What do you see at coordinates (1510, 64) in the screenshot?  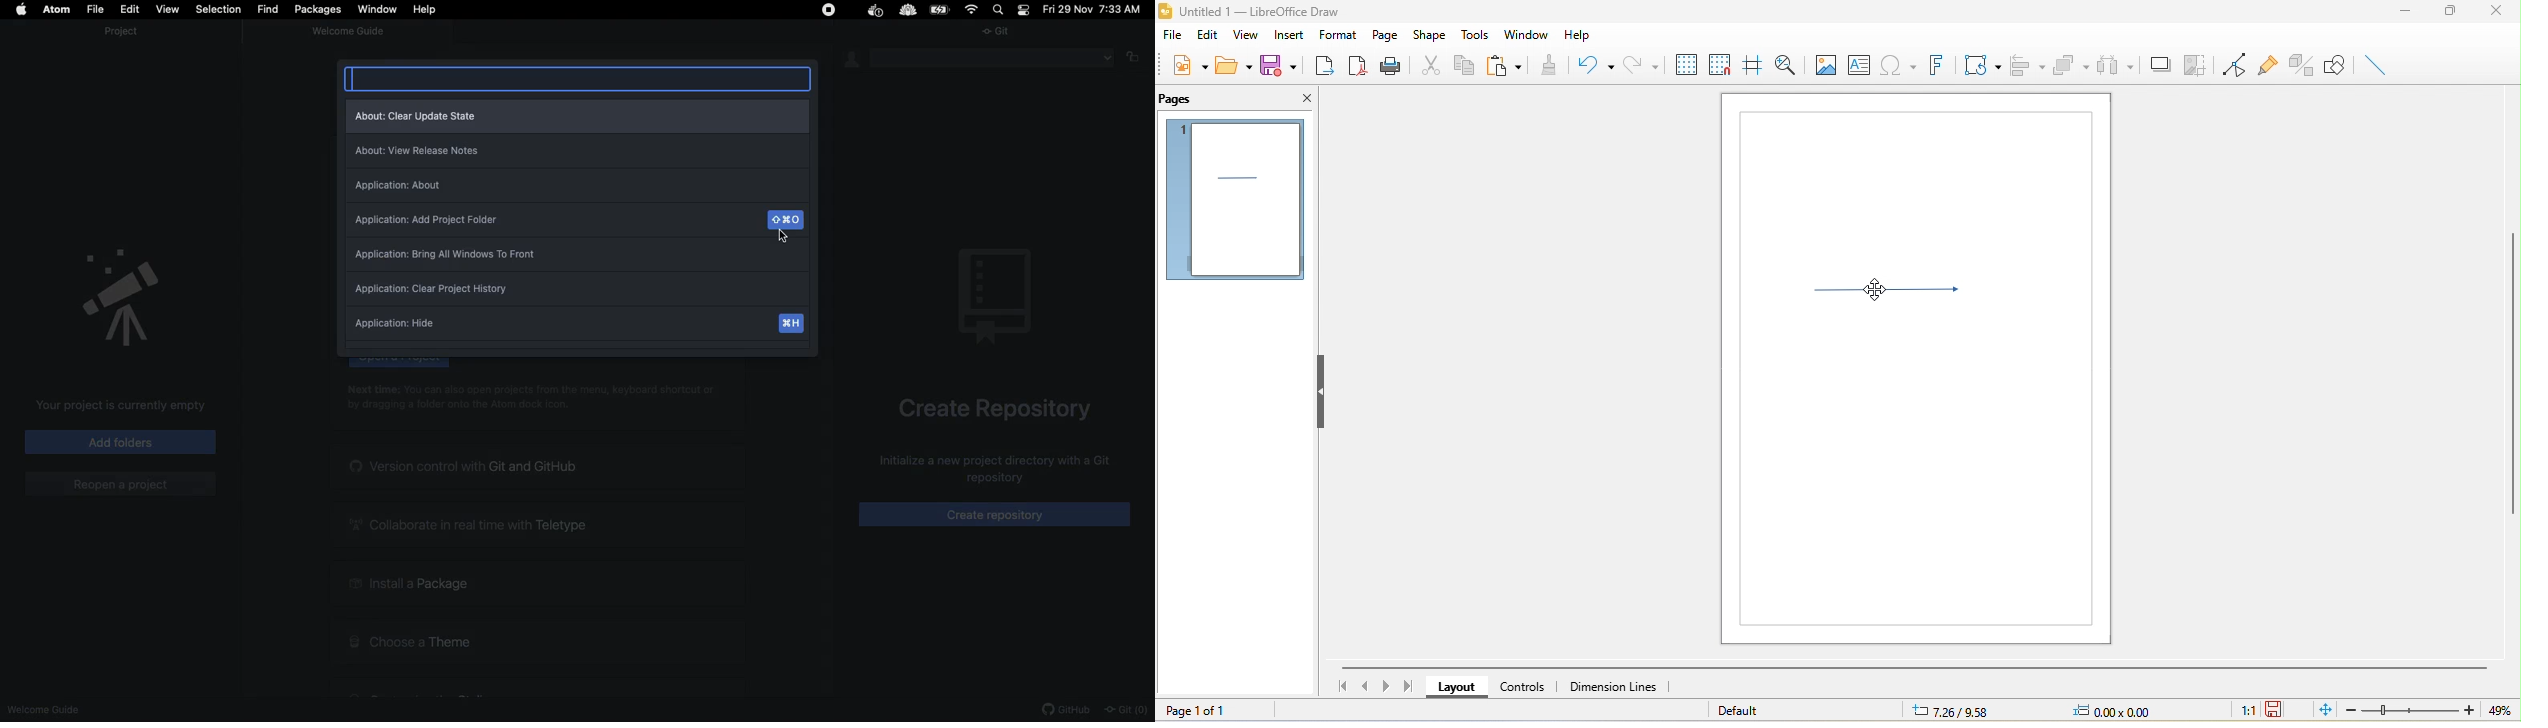 I see `paste` at bounding box center [1510, 64].